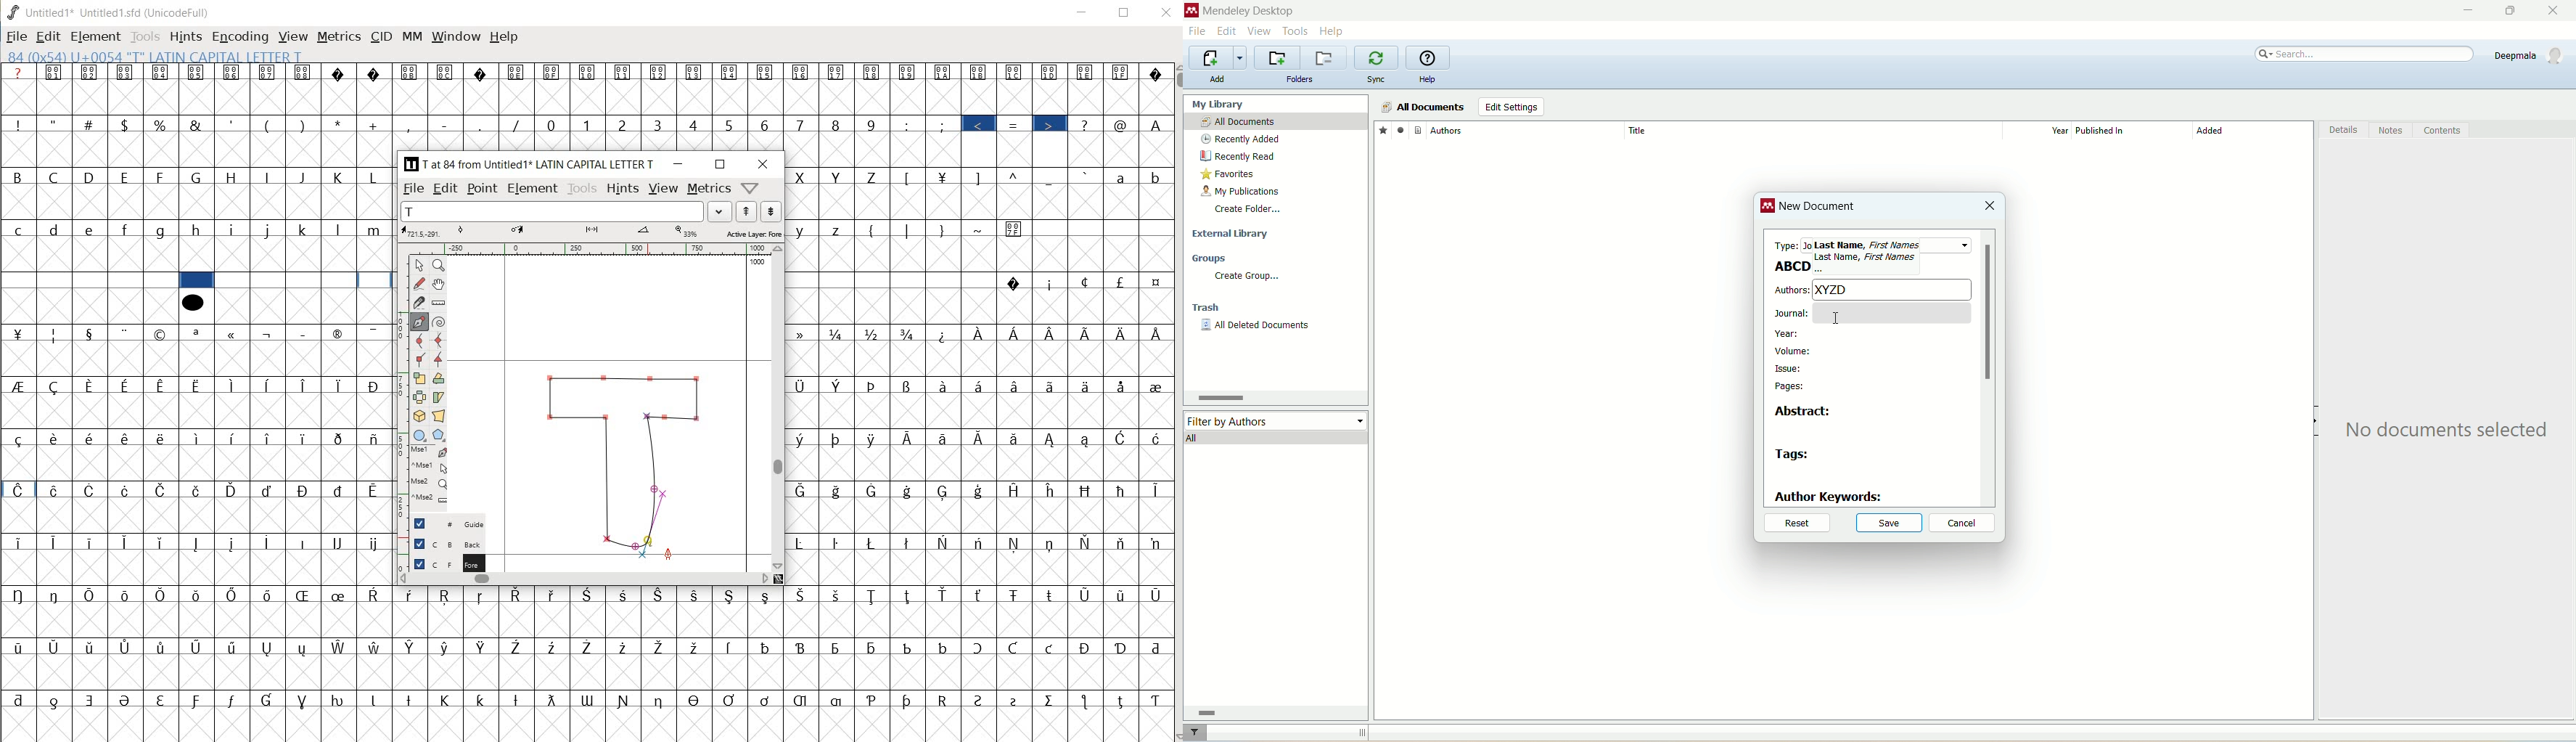 This screenshot has height=756, width=2576. Describe the element at coordinates (678, 164) in the screenshot. I see `minimize` at that location.